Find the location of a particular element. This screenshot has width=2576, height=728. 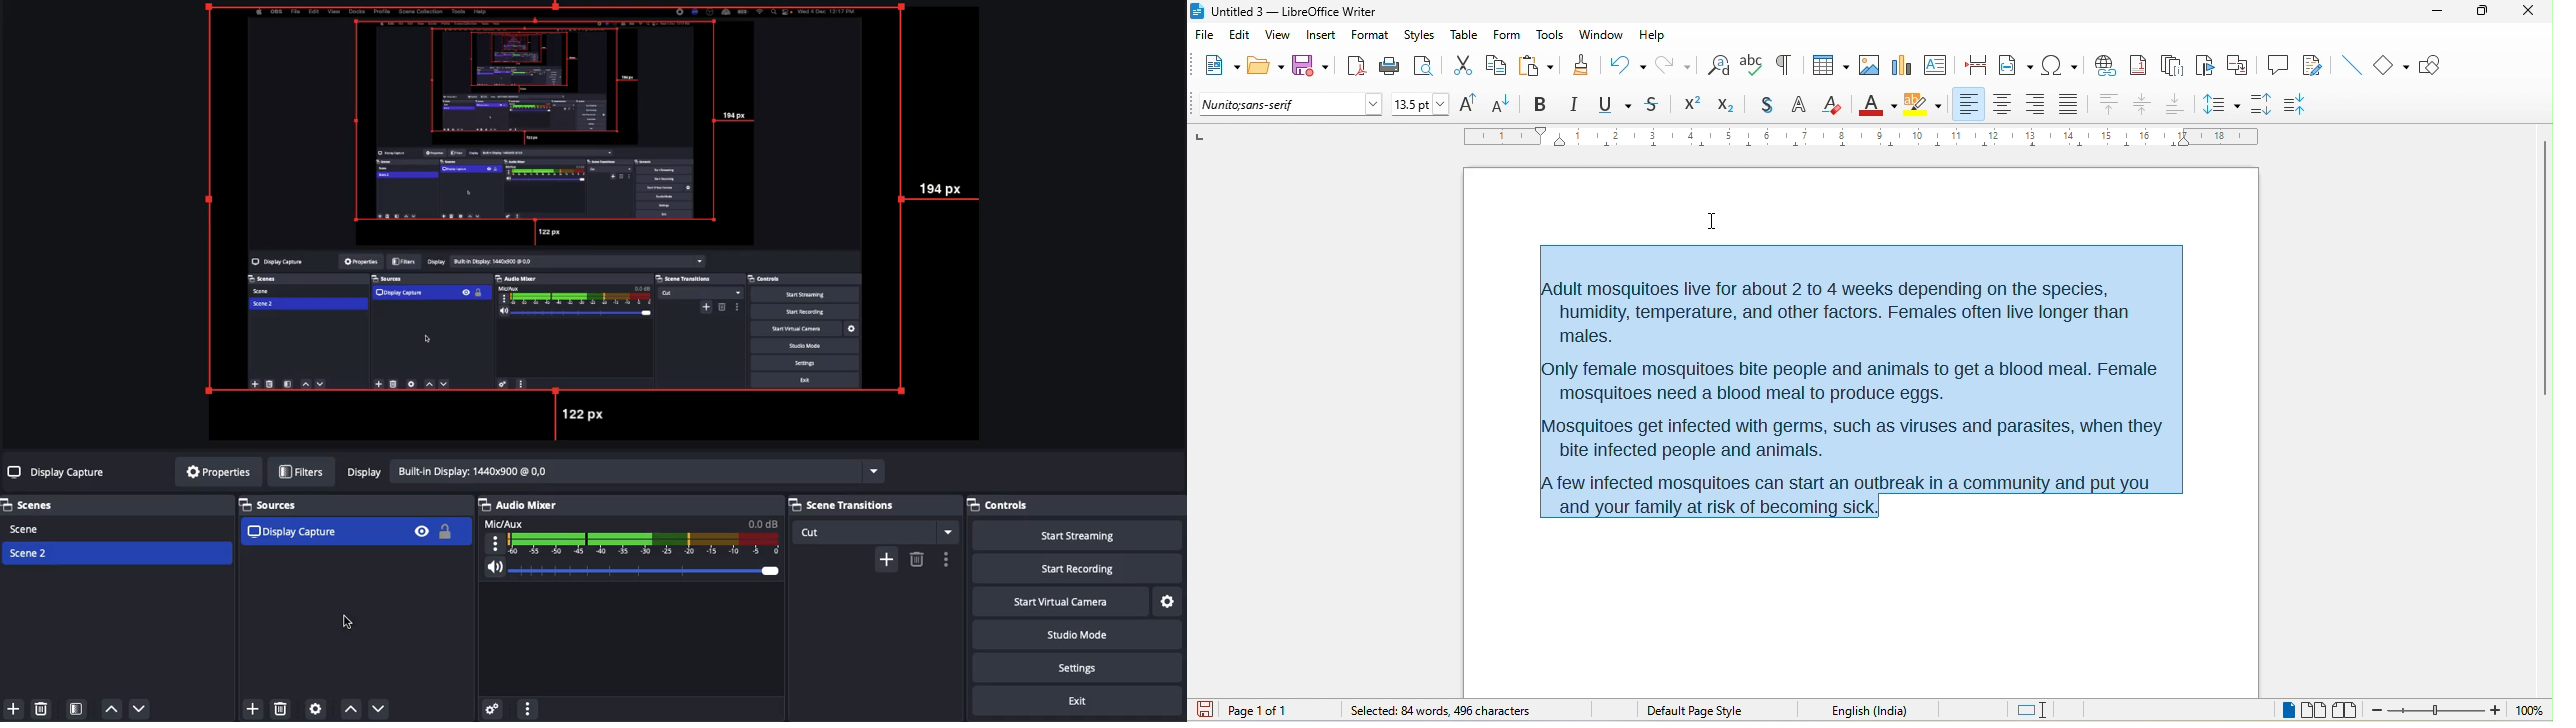

title is located at coordinates (1284, 12).